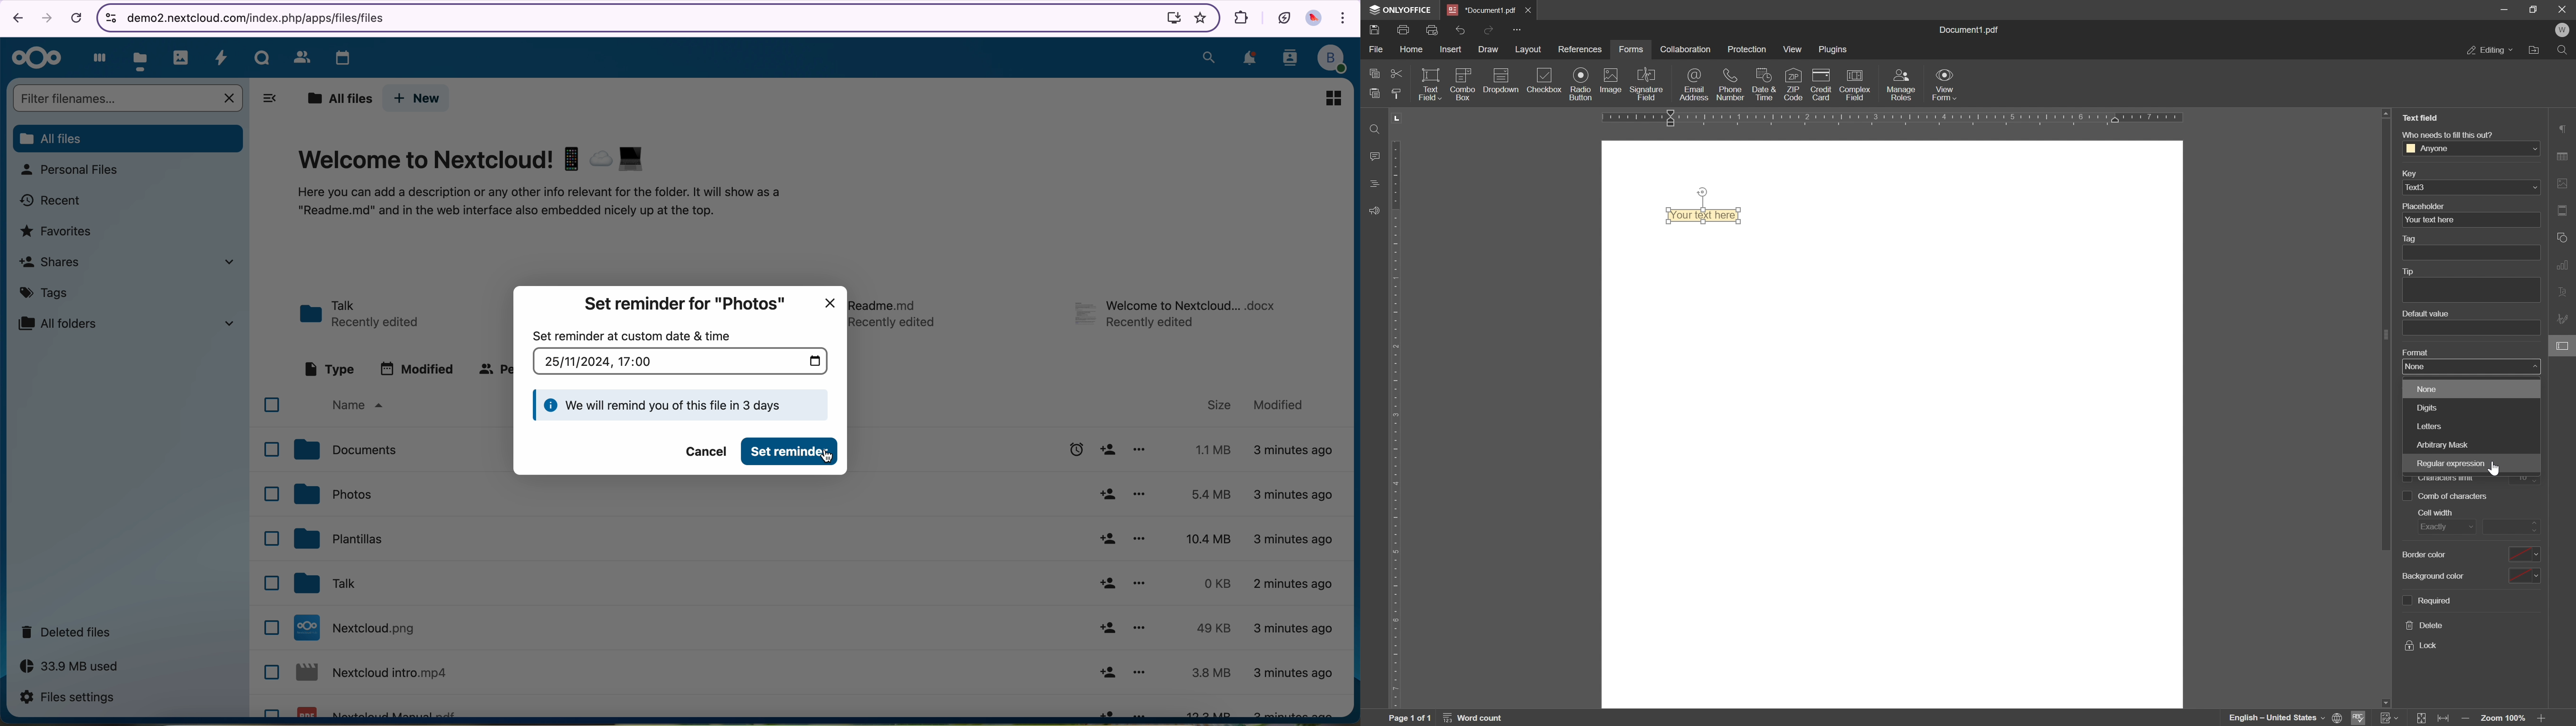  I want to click on 3 minutes ago, so click(1291, 711).